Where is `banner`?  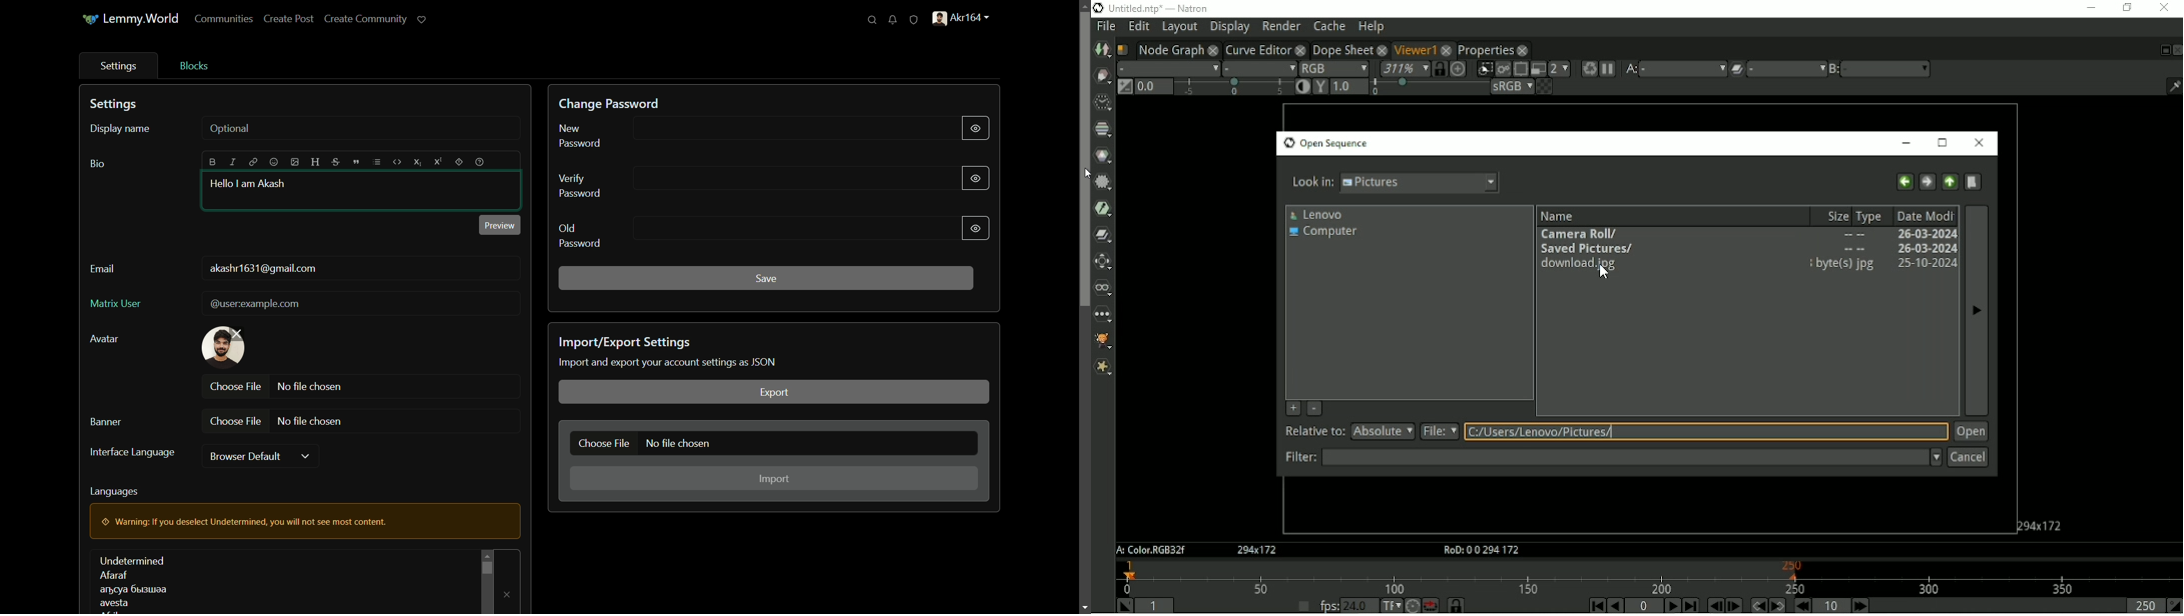
banner is located at coordinates (105, 422).